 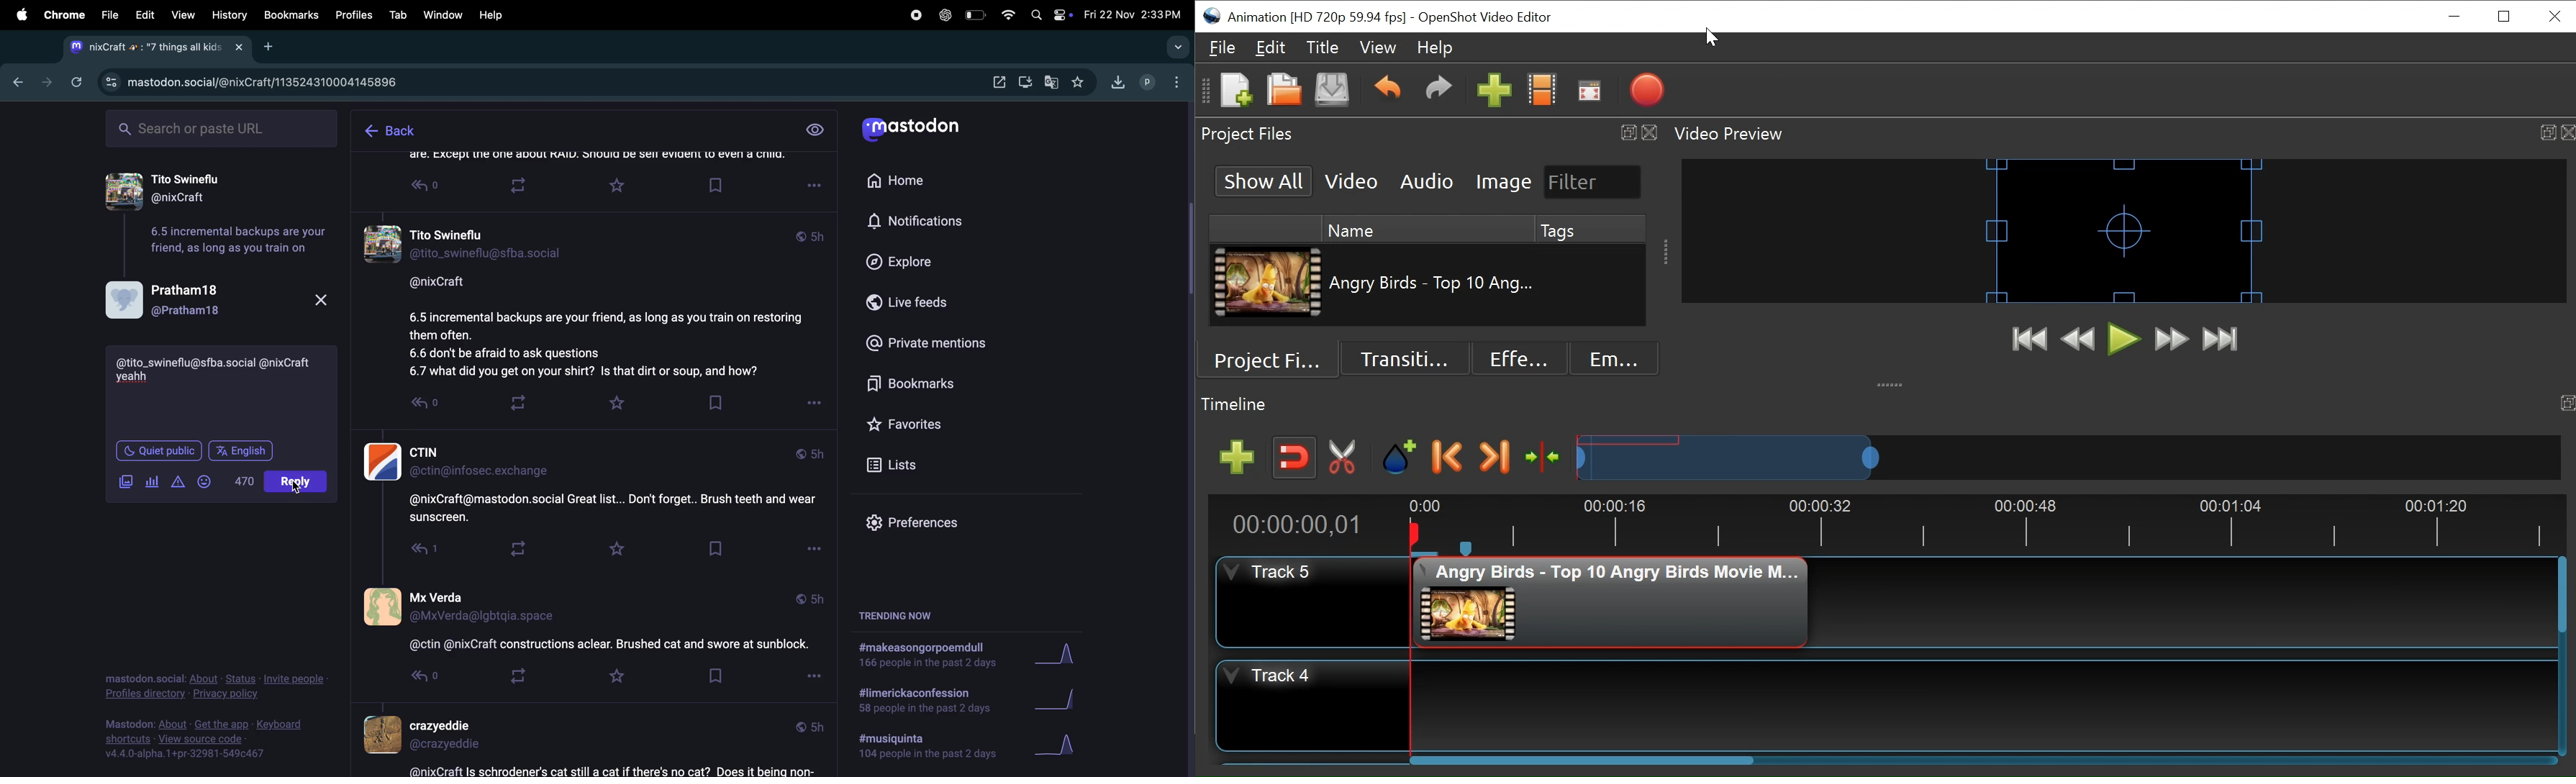 What do you see at coordinates (1546, 458) in the screenshot?
I see `Center the timeline on the playead` at bounding box center [1546, 458].